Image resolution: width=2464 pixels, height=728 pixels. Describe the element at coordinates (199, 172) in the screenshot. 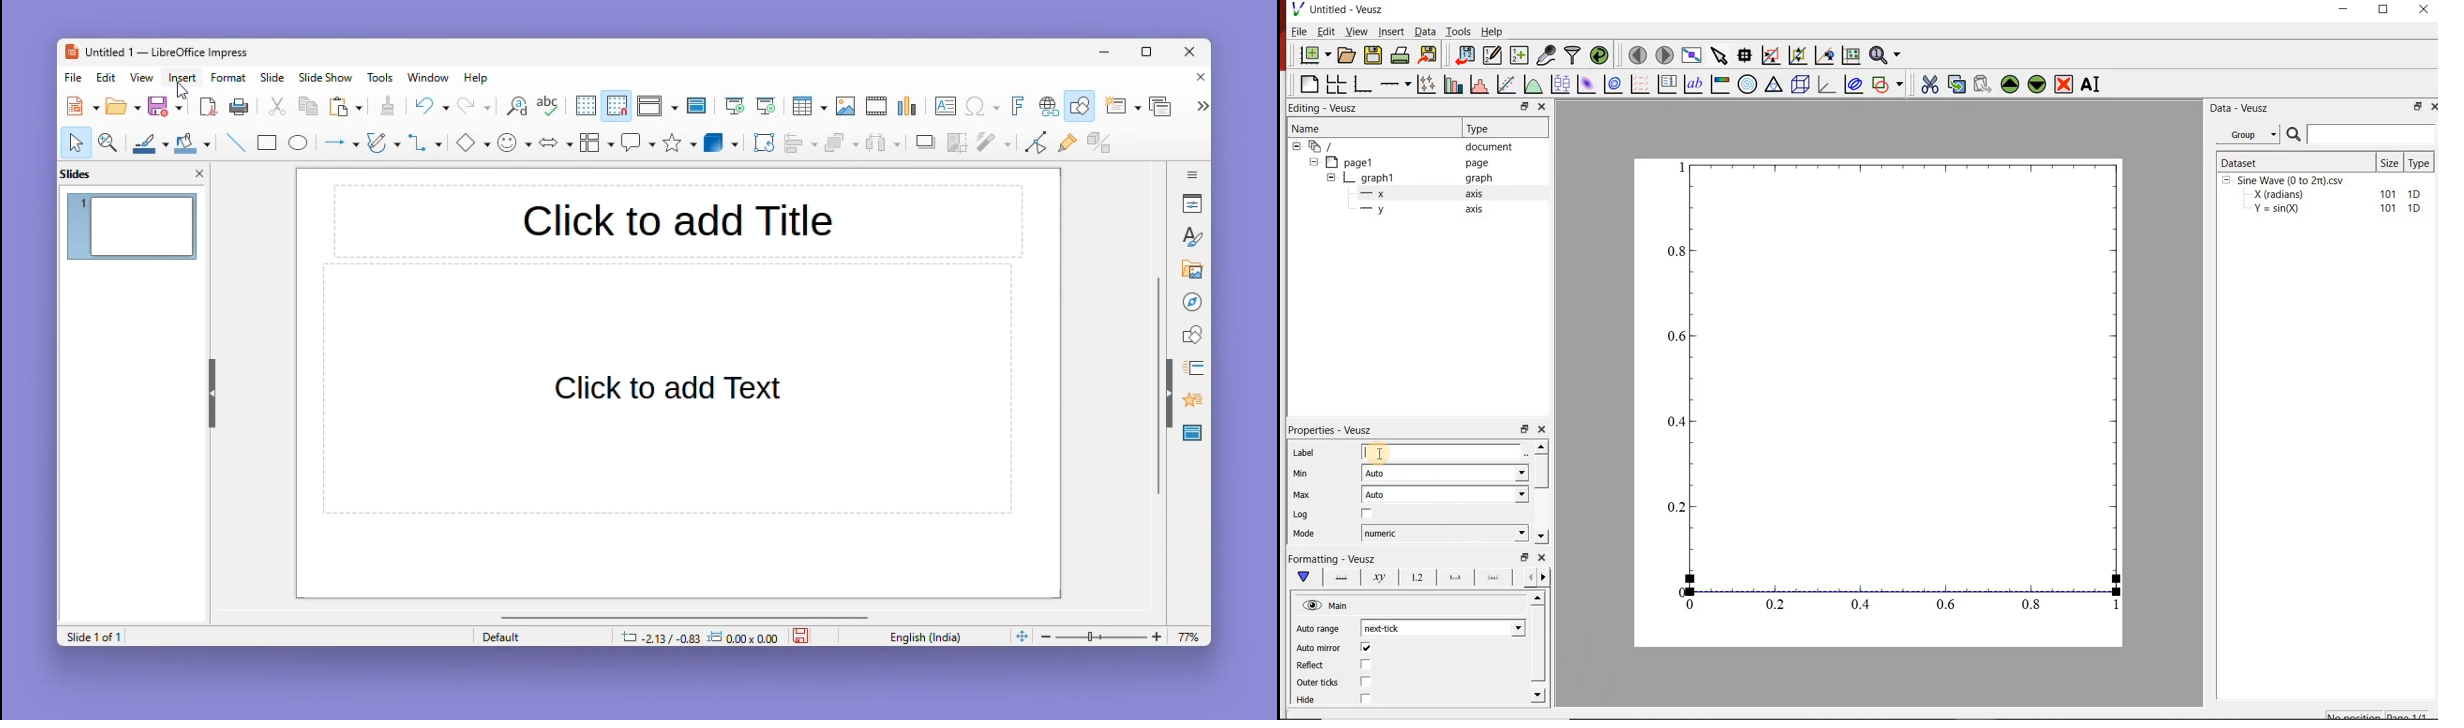

I see `close` at that location.